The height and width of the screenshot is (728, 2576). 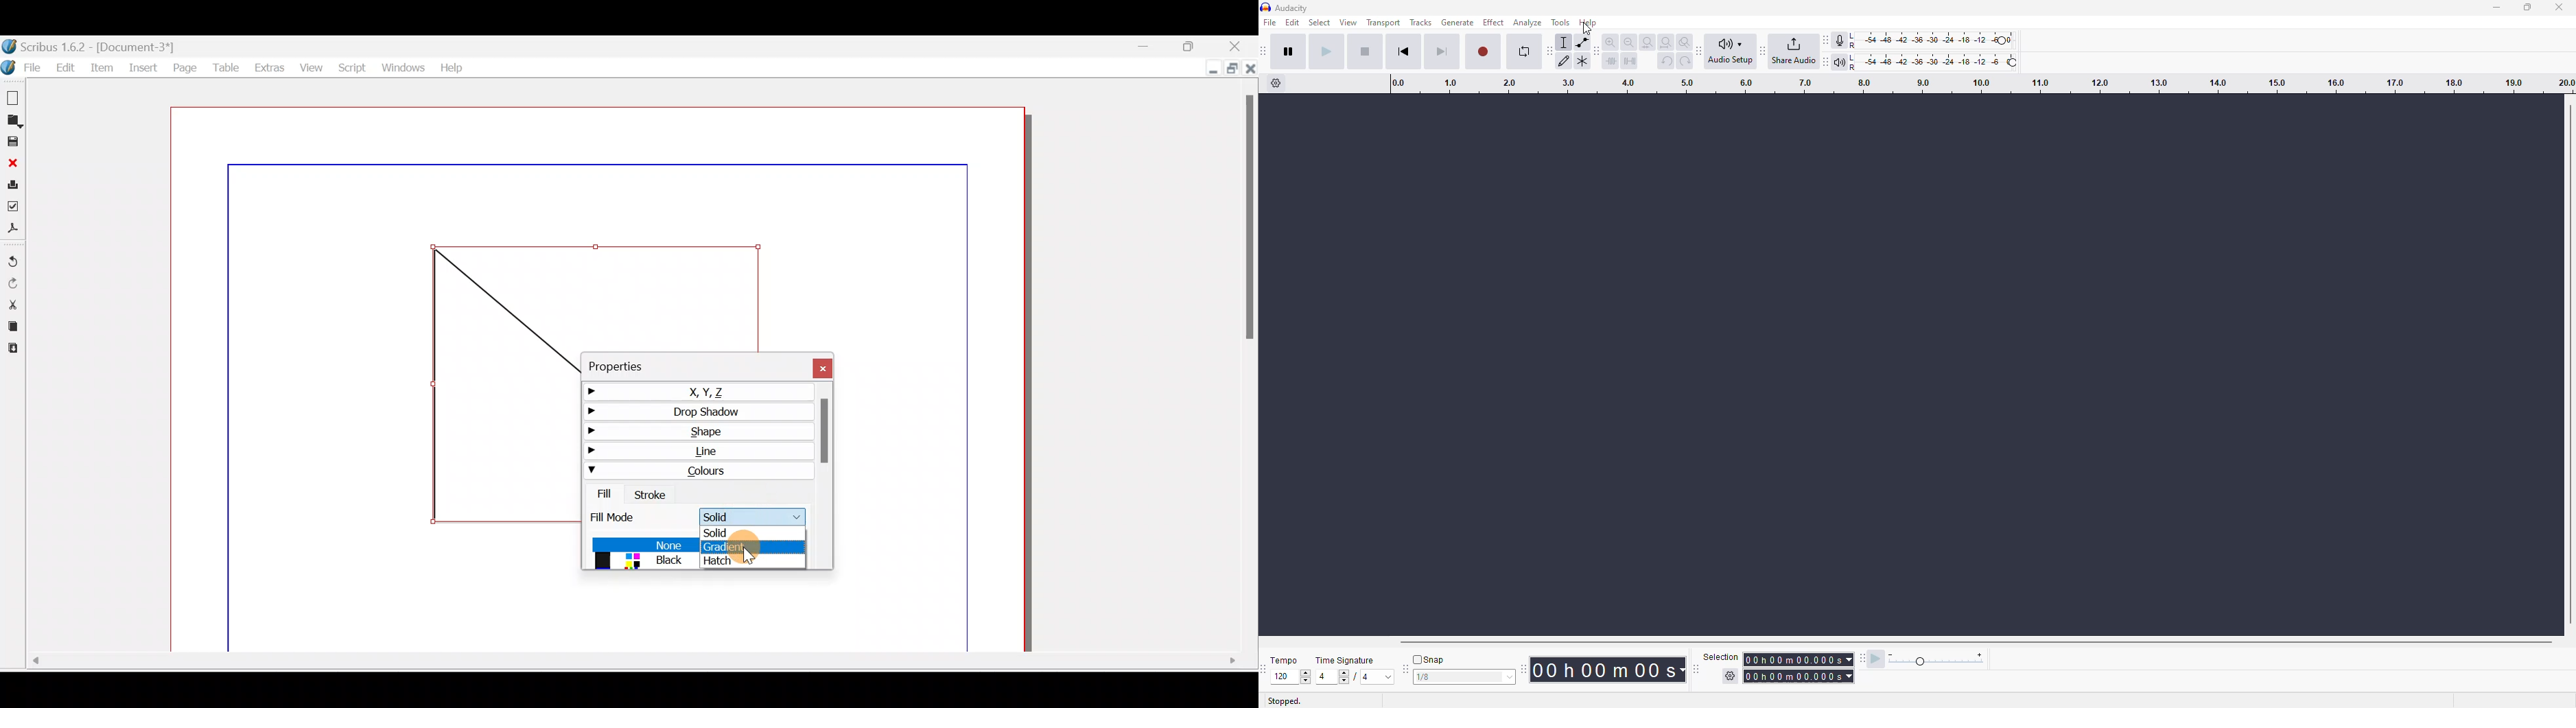 What do you see at coordinates (16, 205) in the screenshot?
I see `Preflight verifier` at bounding box center [16, 205].